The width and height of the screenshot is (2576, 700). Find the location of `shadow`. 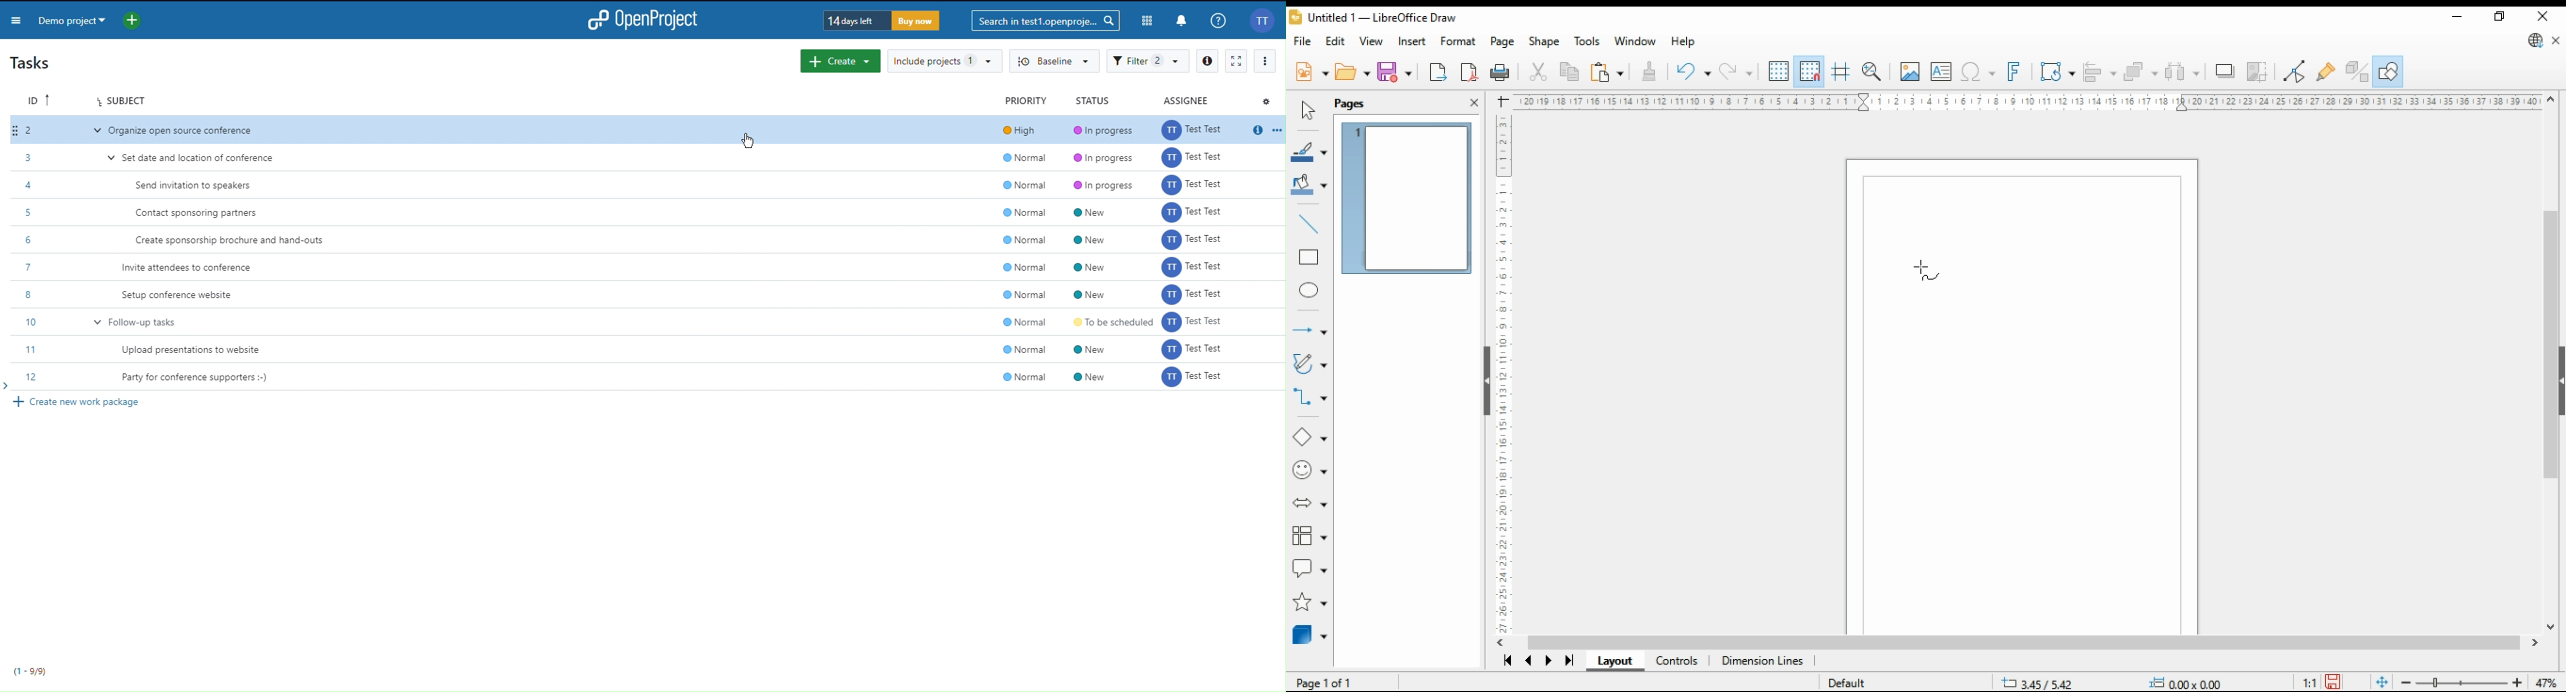

shadow is located at coordinates (2224, 71).